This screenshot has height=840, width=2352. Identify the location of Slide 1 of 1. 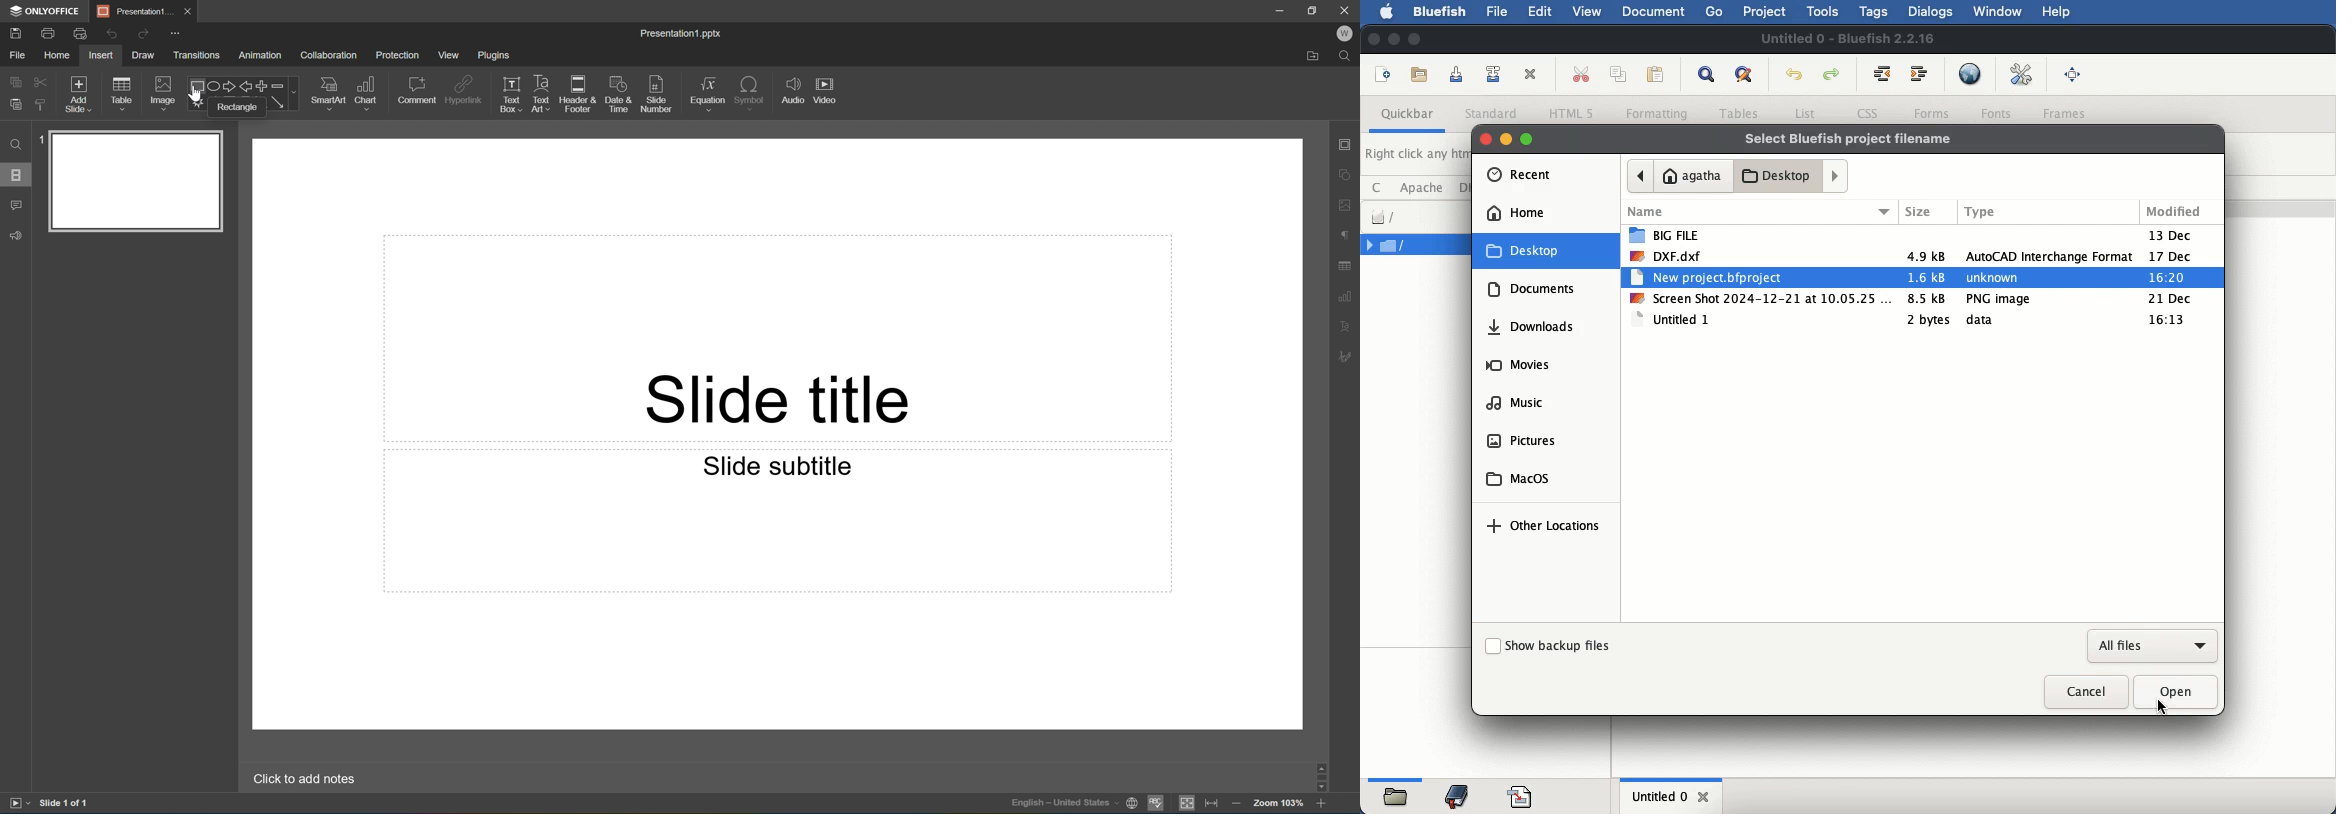
(65, 802).